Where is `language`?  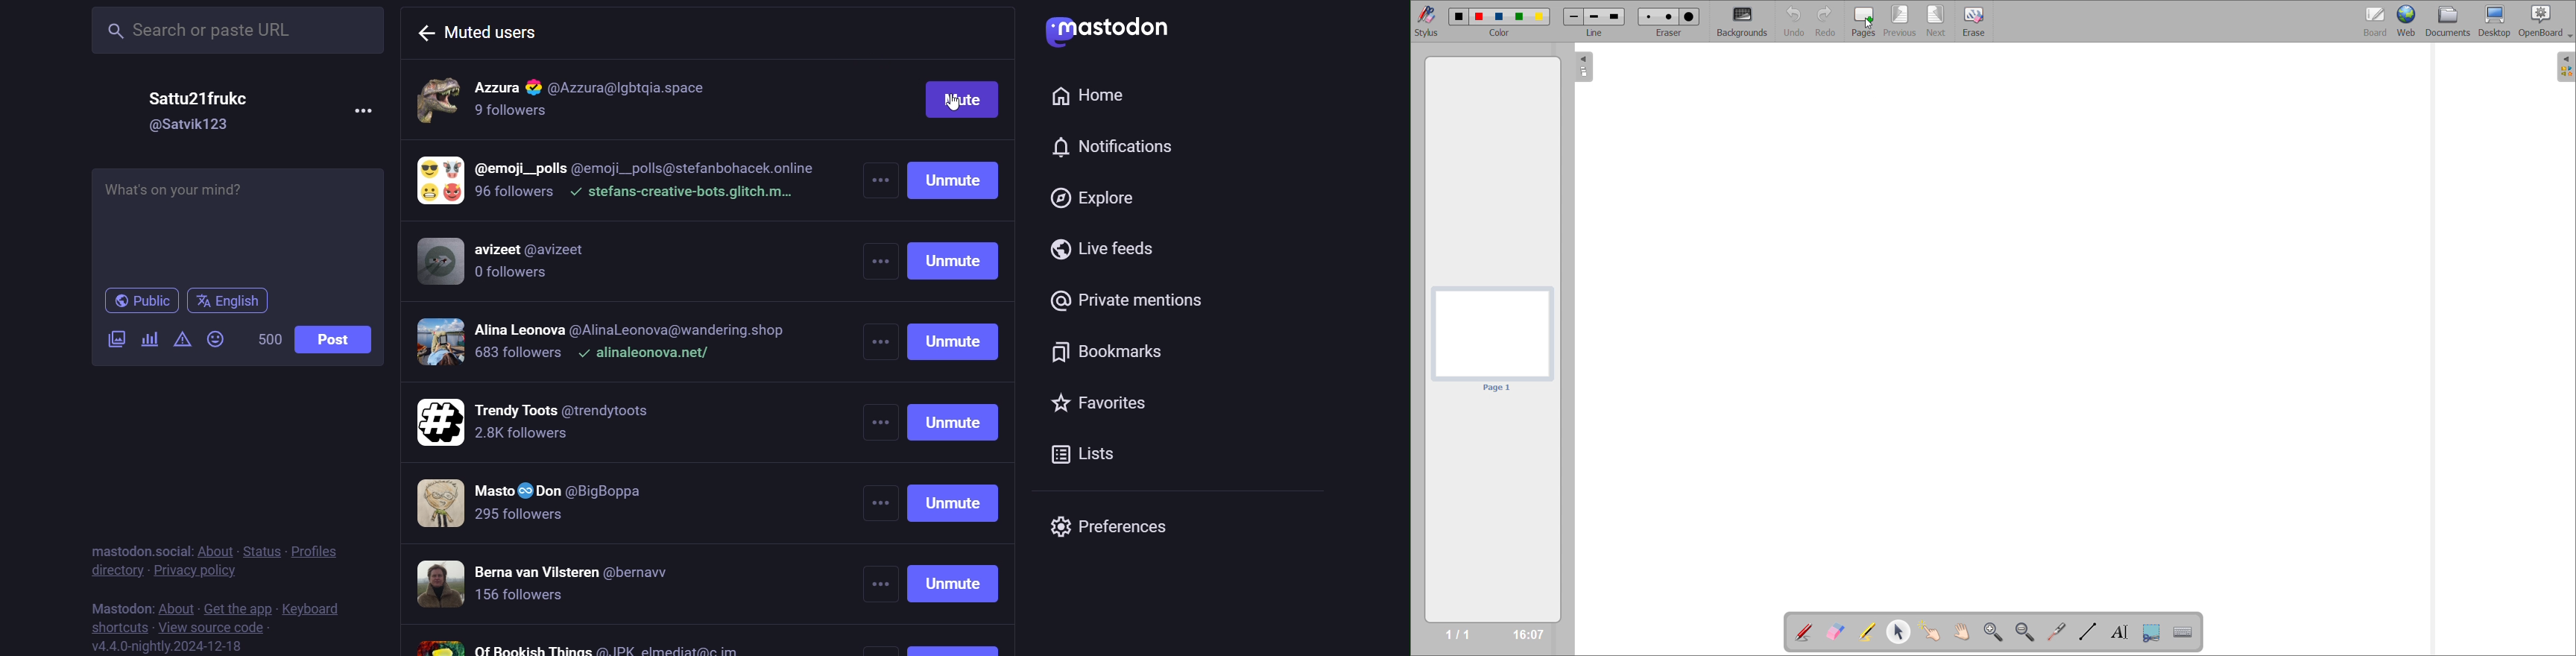
language is located at coordinates (233, 299).